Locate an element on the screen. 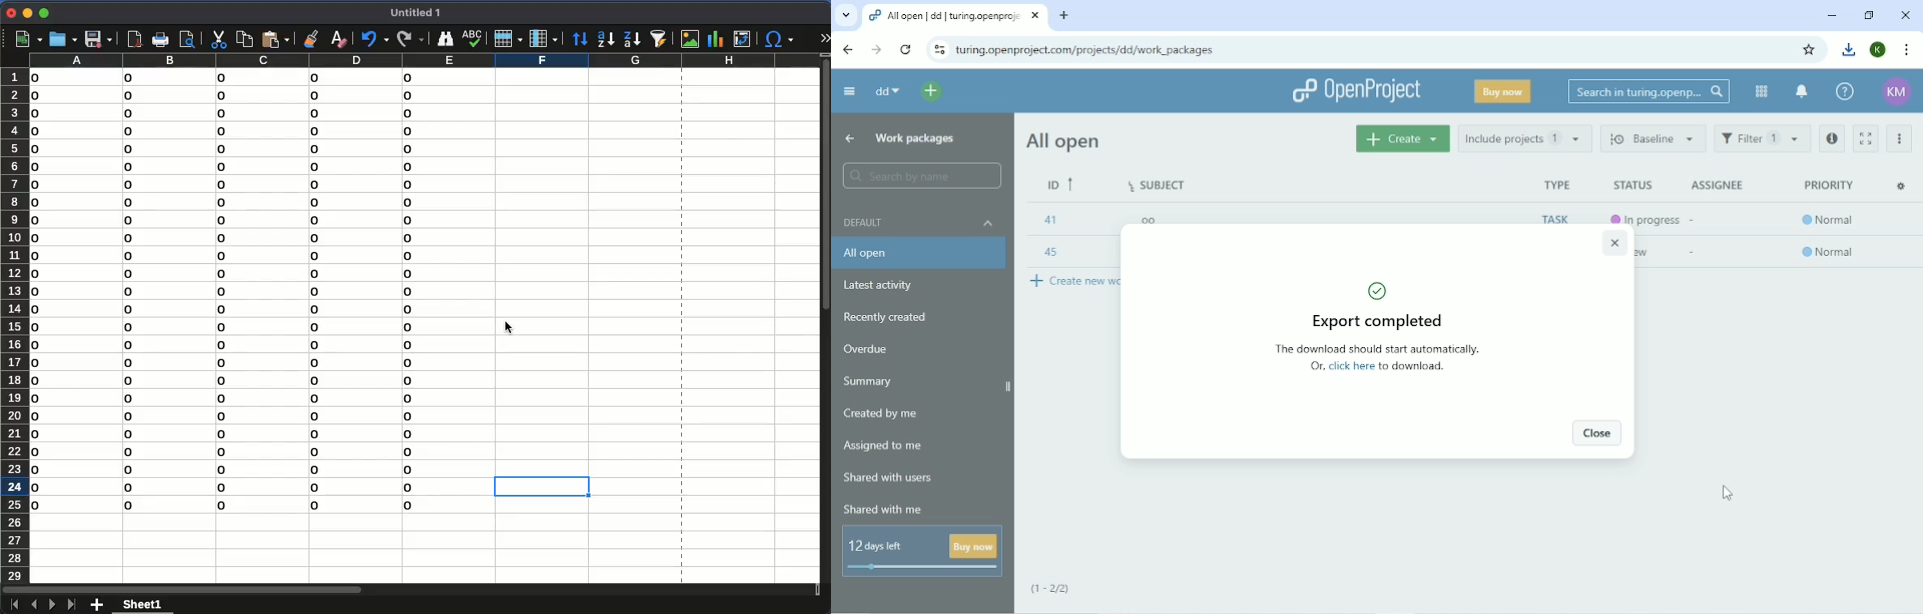  open is located at coordinates (62, 39).